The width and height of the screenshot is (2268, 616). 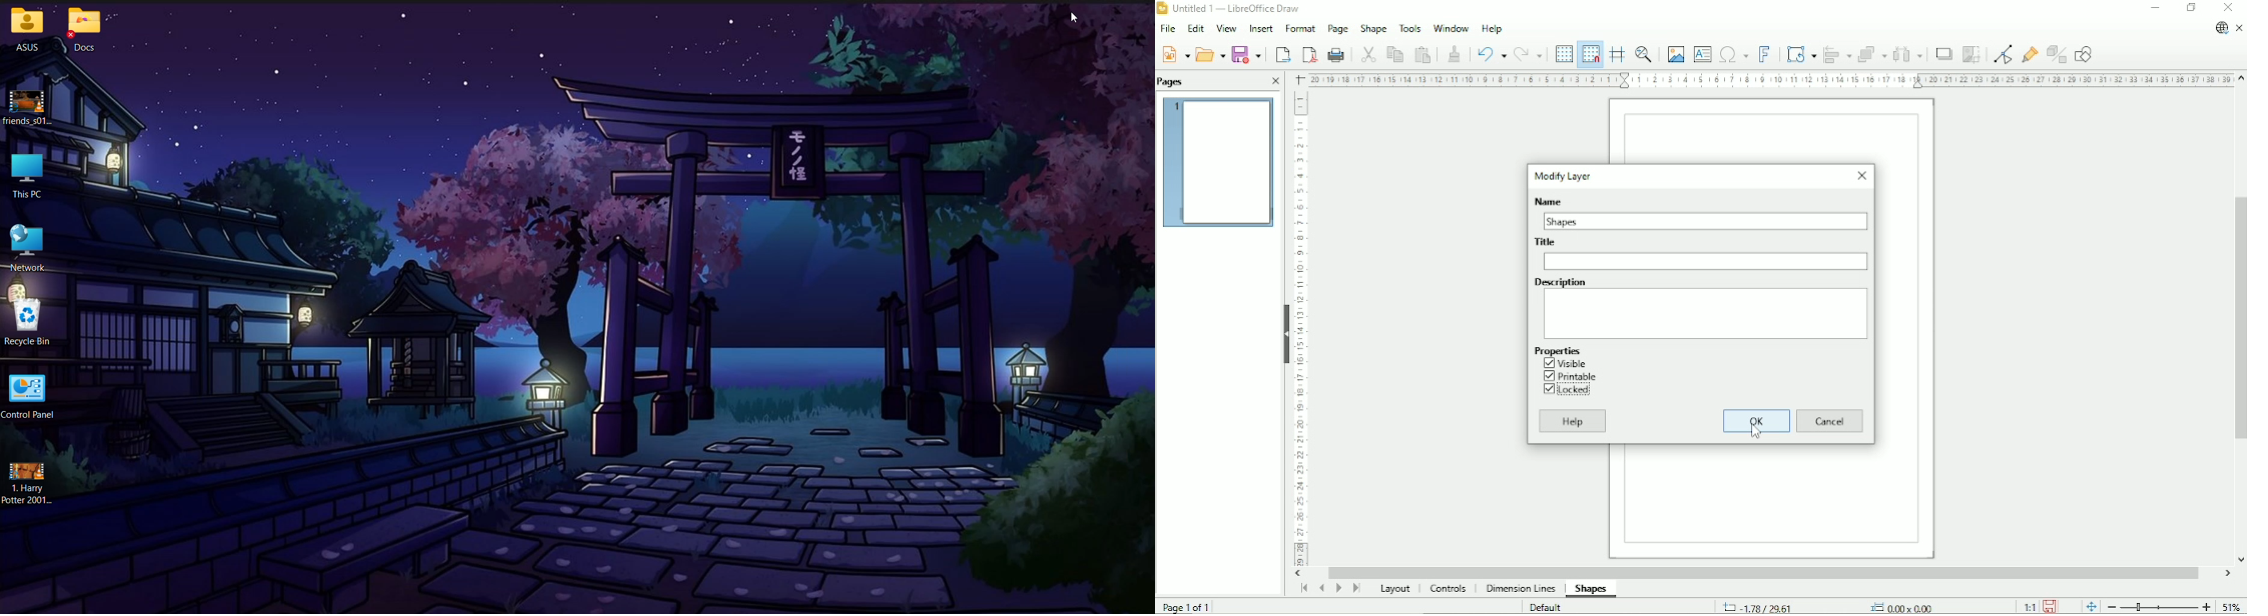 What do you see at coordinates (1574, 421) in the screenshot?
I see `Help` at bounding box center [1574, 421].